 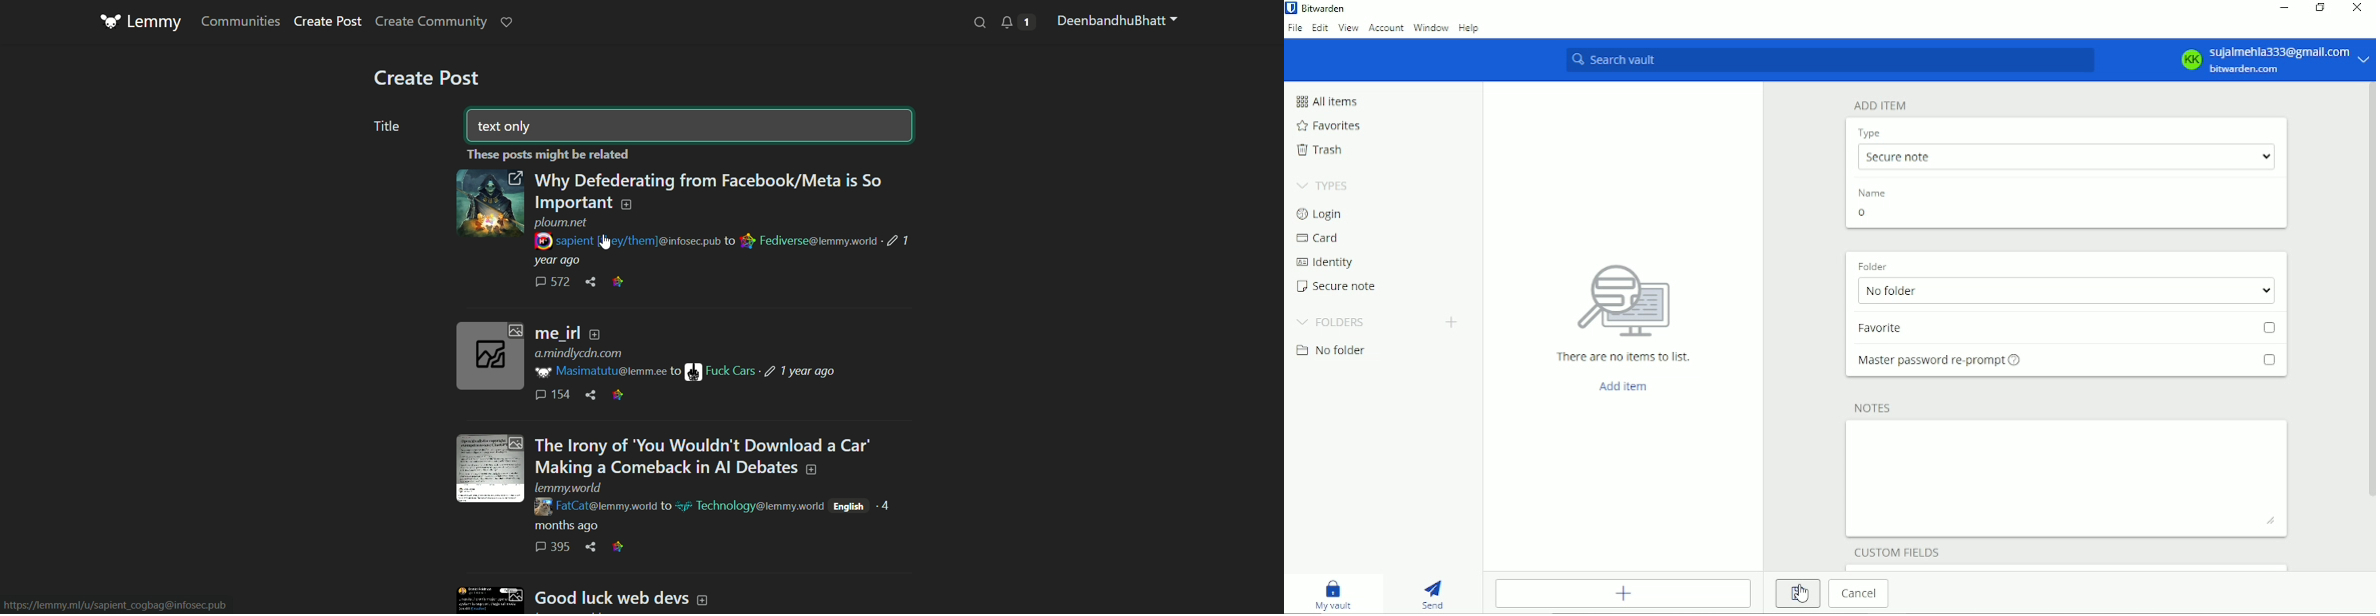 I want to click on Share, so click(x=590, y=546).